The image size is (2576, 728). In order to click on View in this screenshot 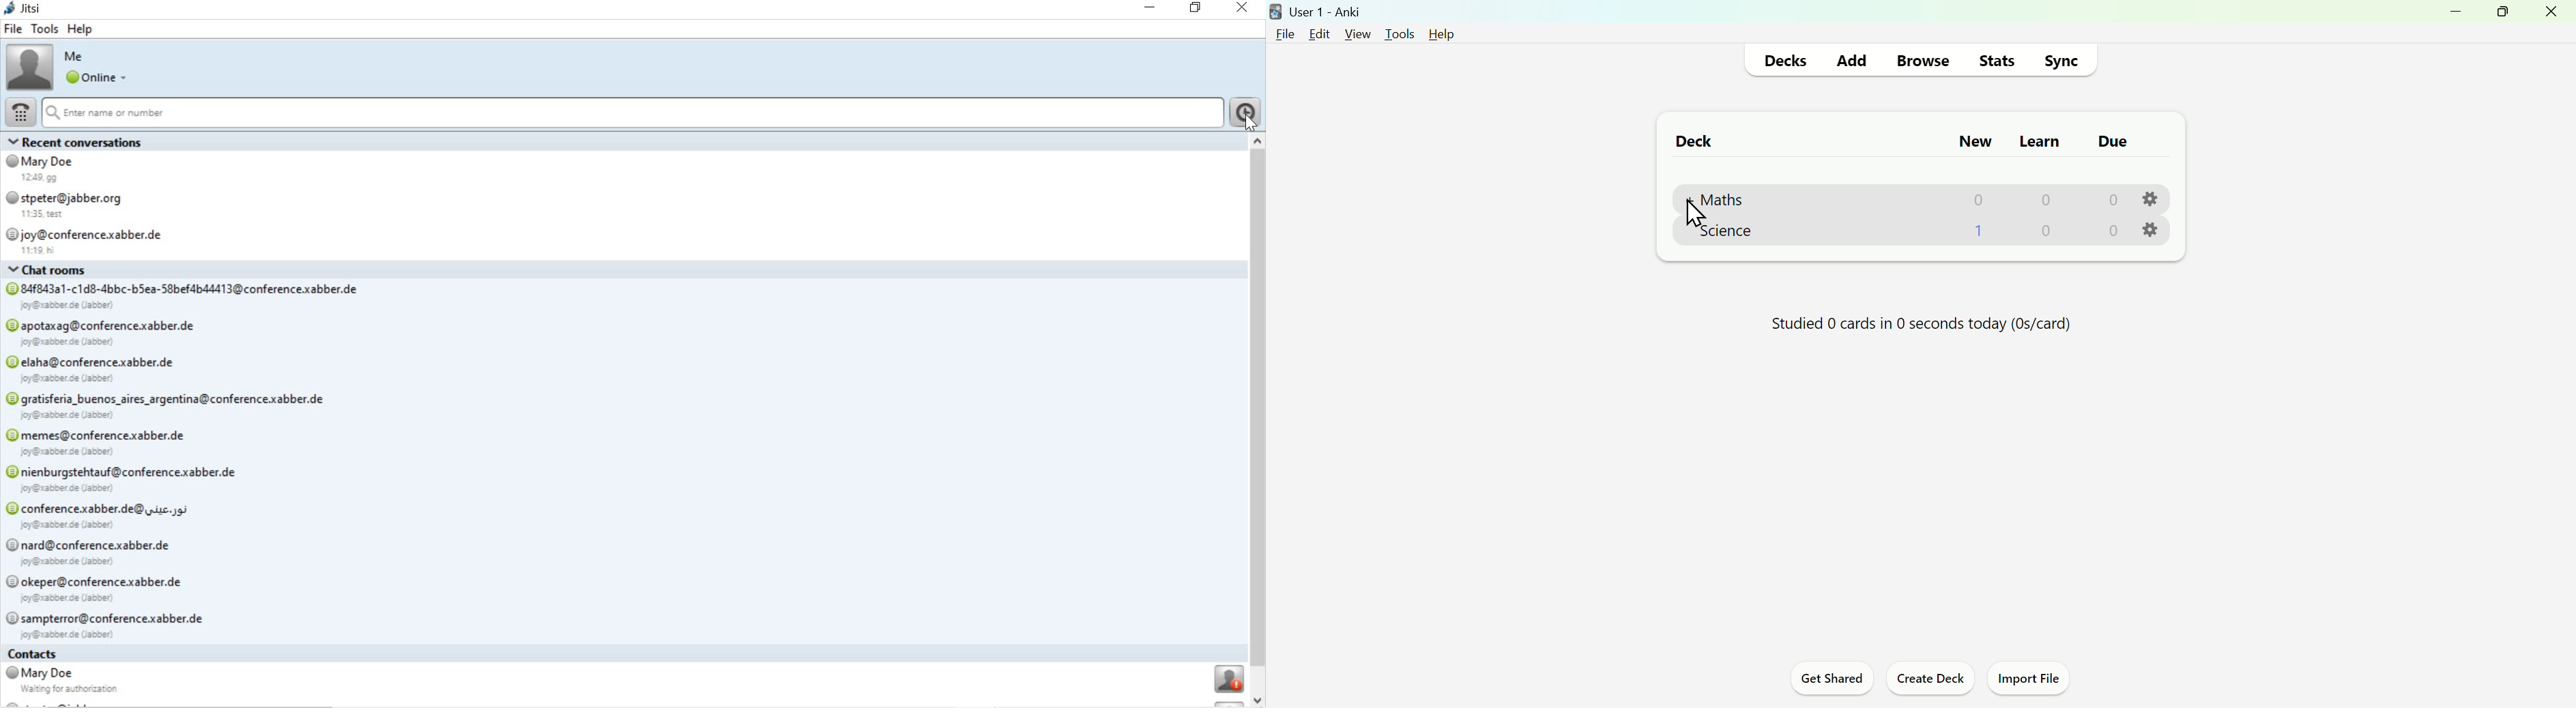, I will do `click(1357, 33)`.